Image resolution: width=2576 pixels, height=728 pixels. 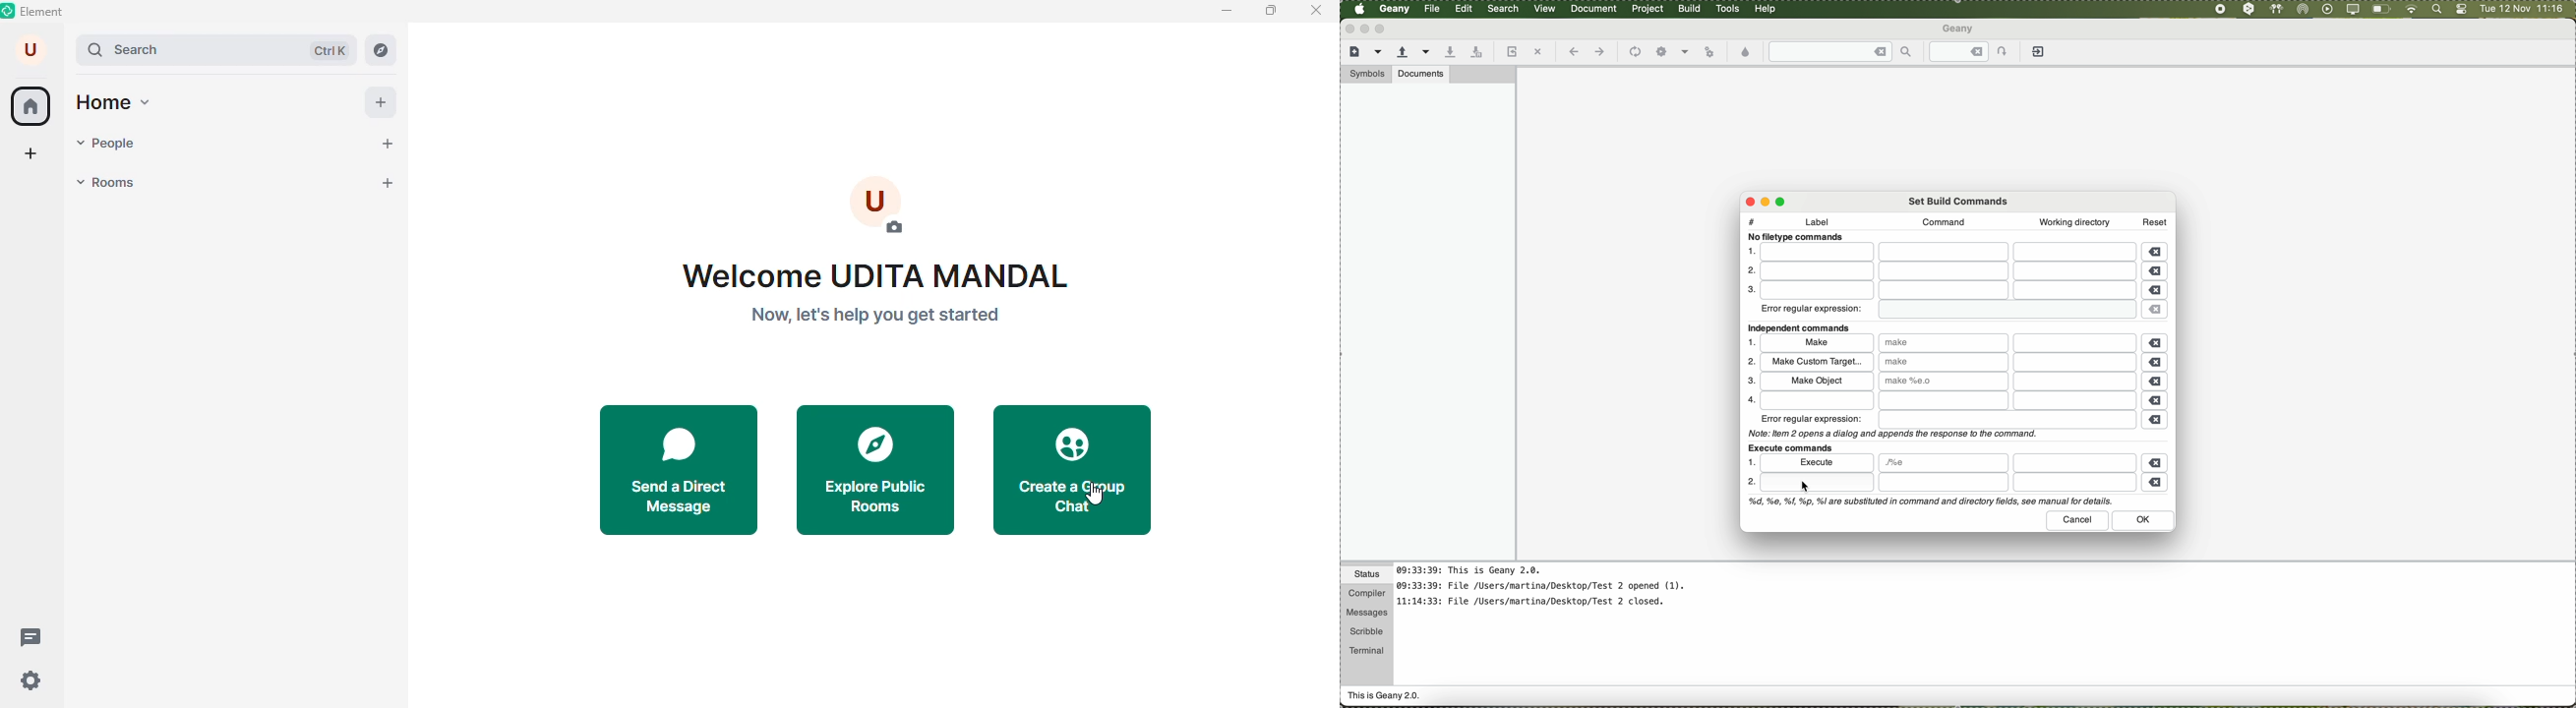 What do you see at coordinates (1433, 9) in the screenshot?
I see `file` at bounding box center [1433, 9].